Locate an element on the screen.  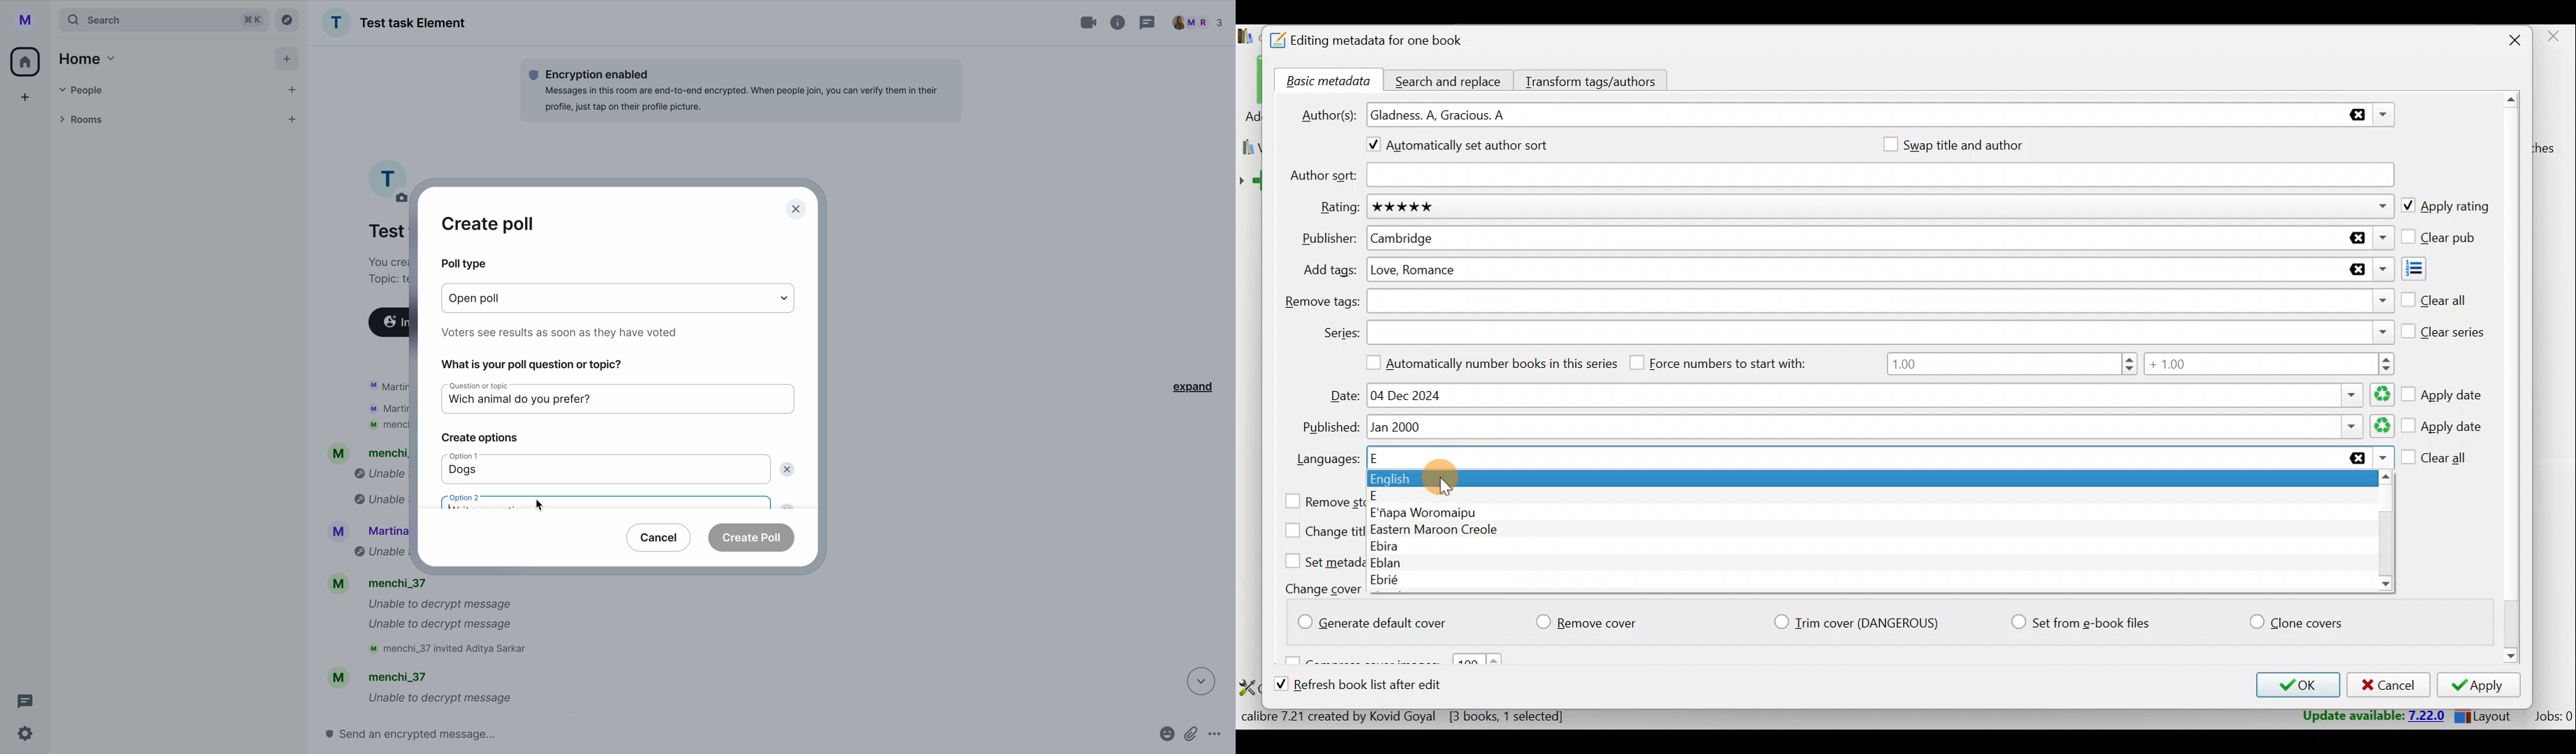
send a message is located at coordinates (432, 733).